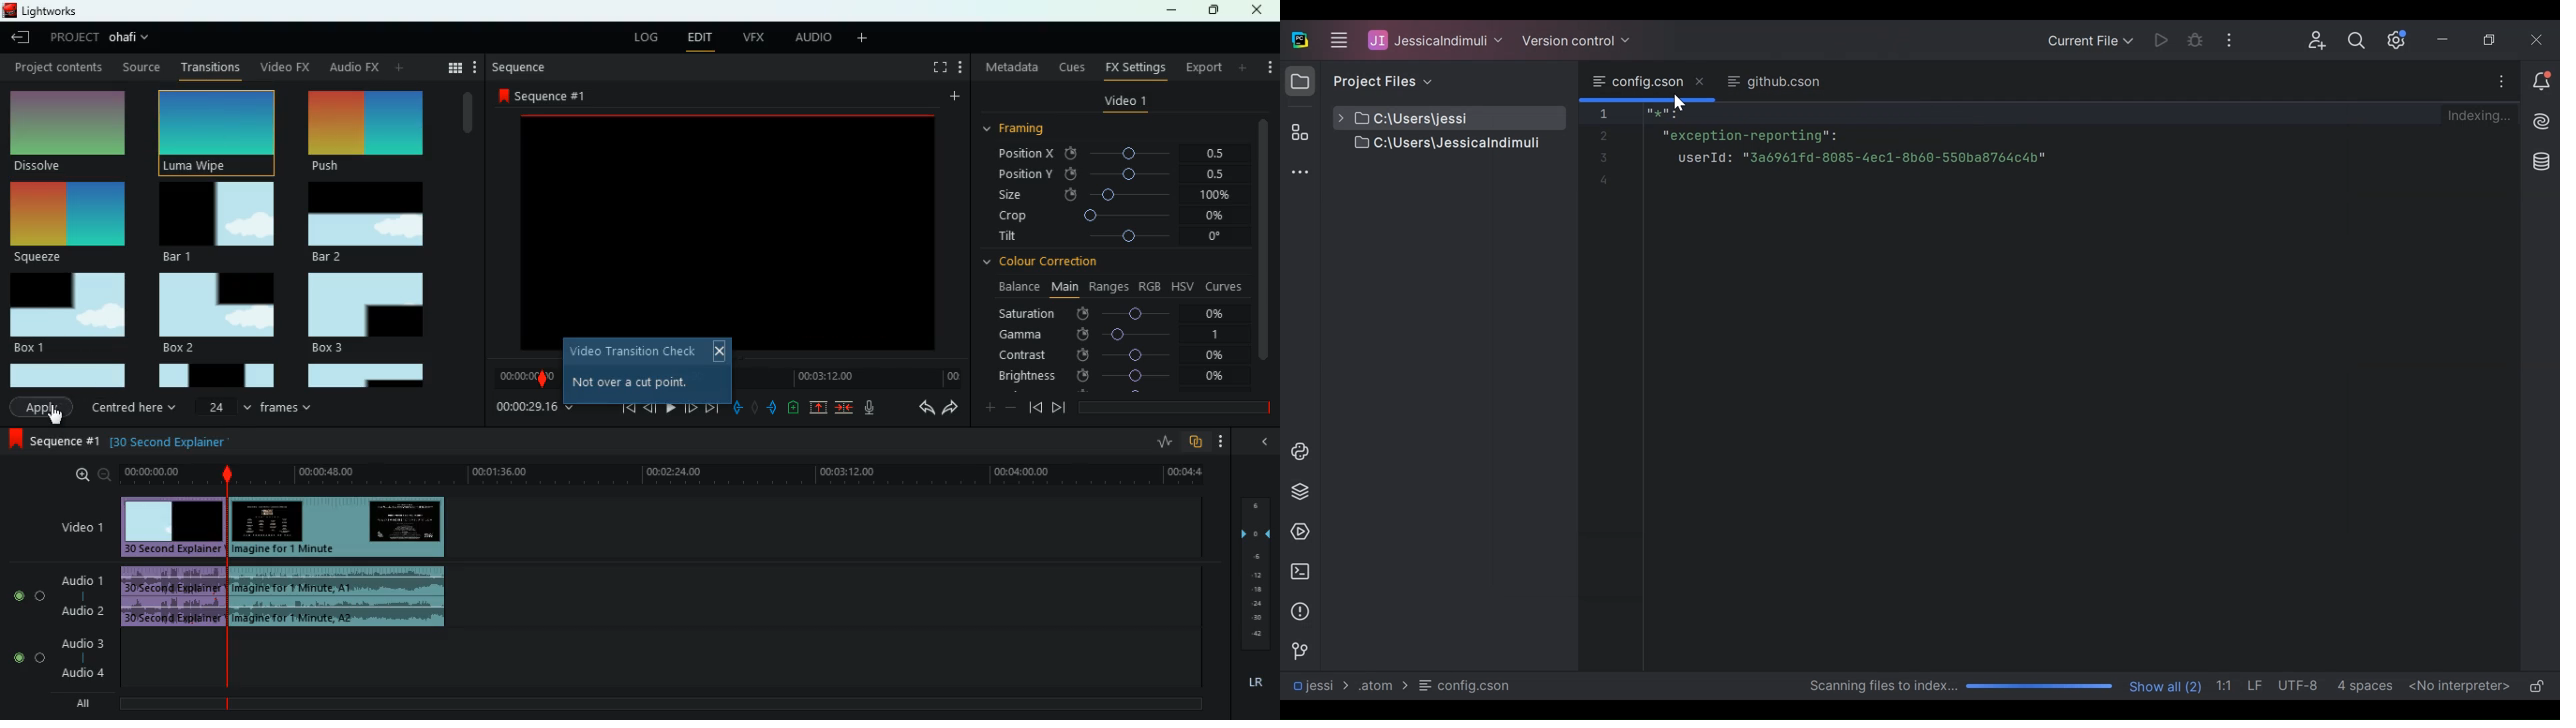  What do you see at coordinates (90, 475) in the screenshot?
I see `zoom` at bounding box center [90, 475].